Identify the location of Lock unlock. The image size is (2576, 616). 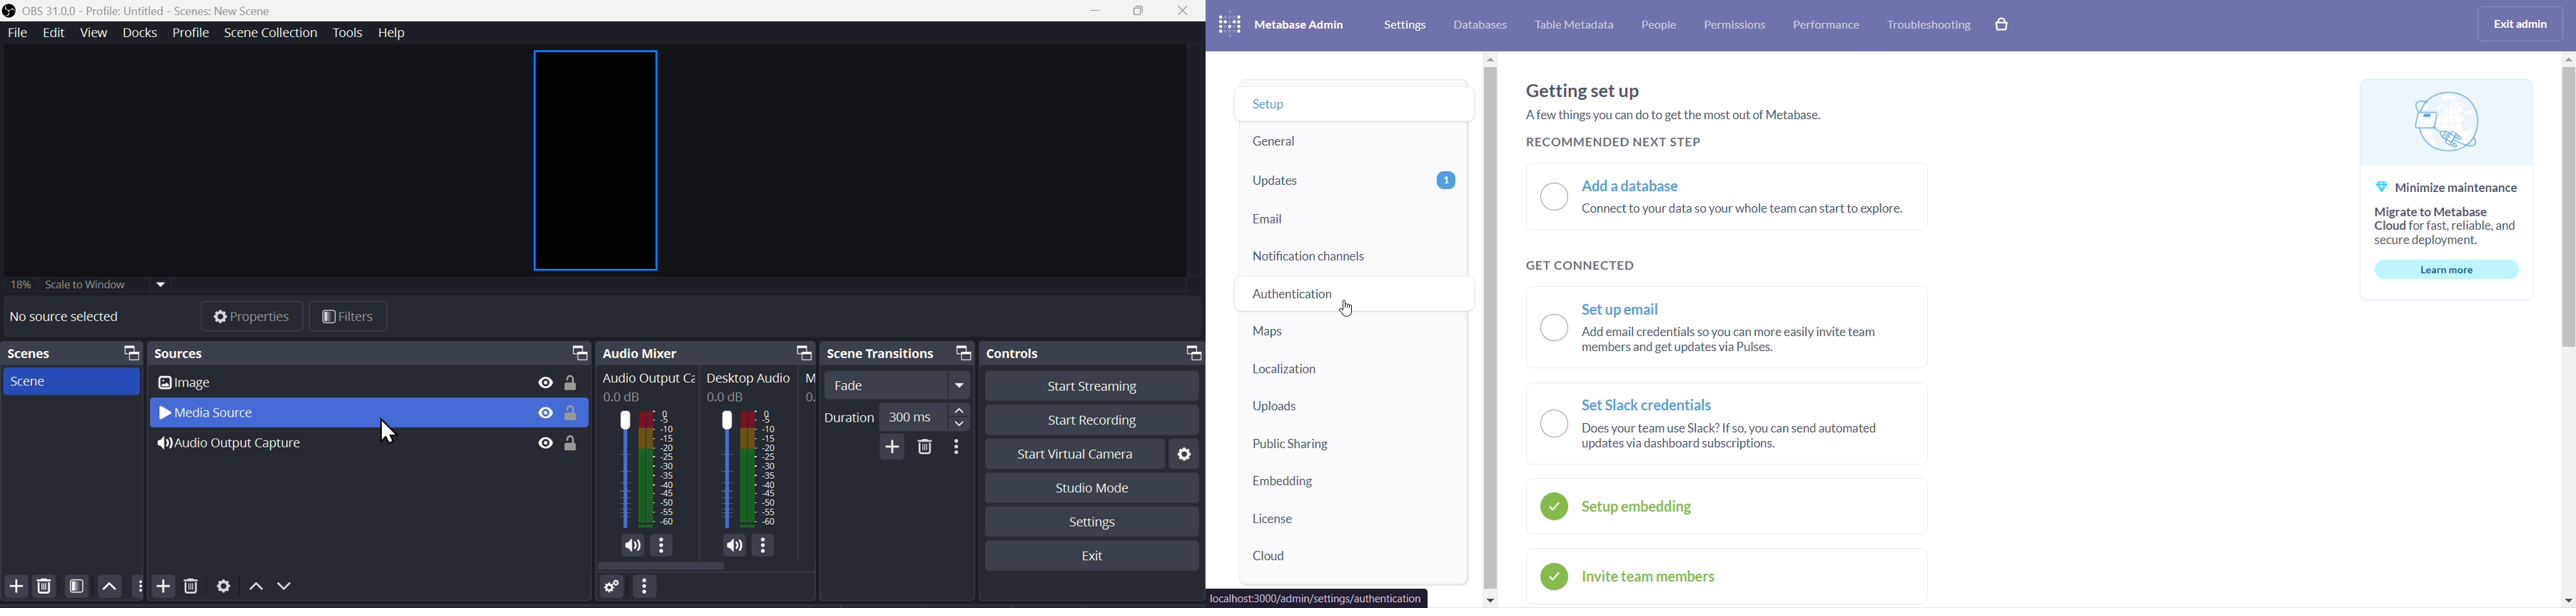
(575, 381).